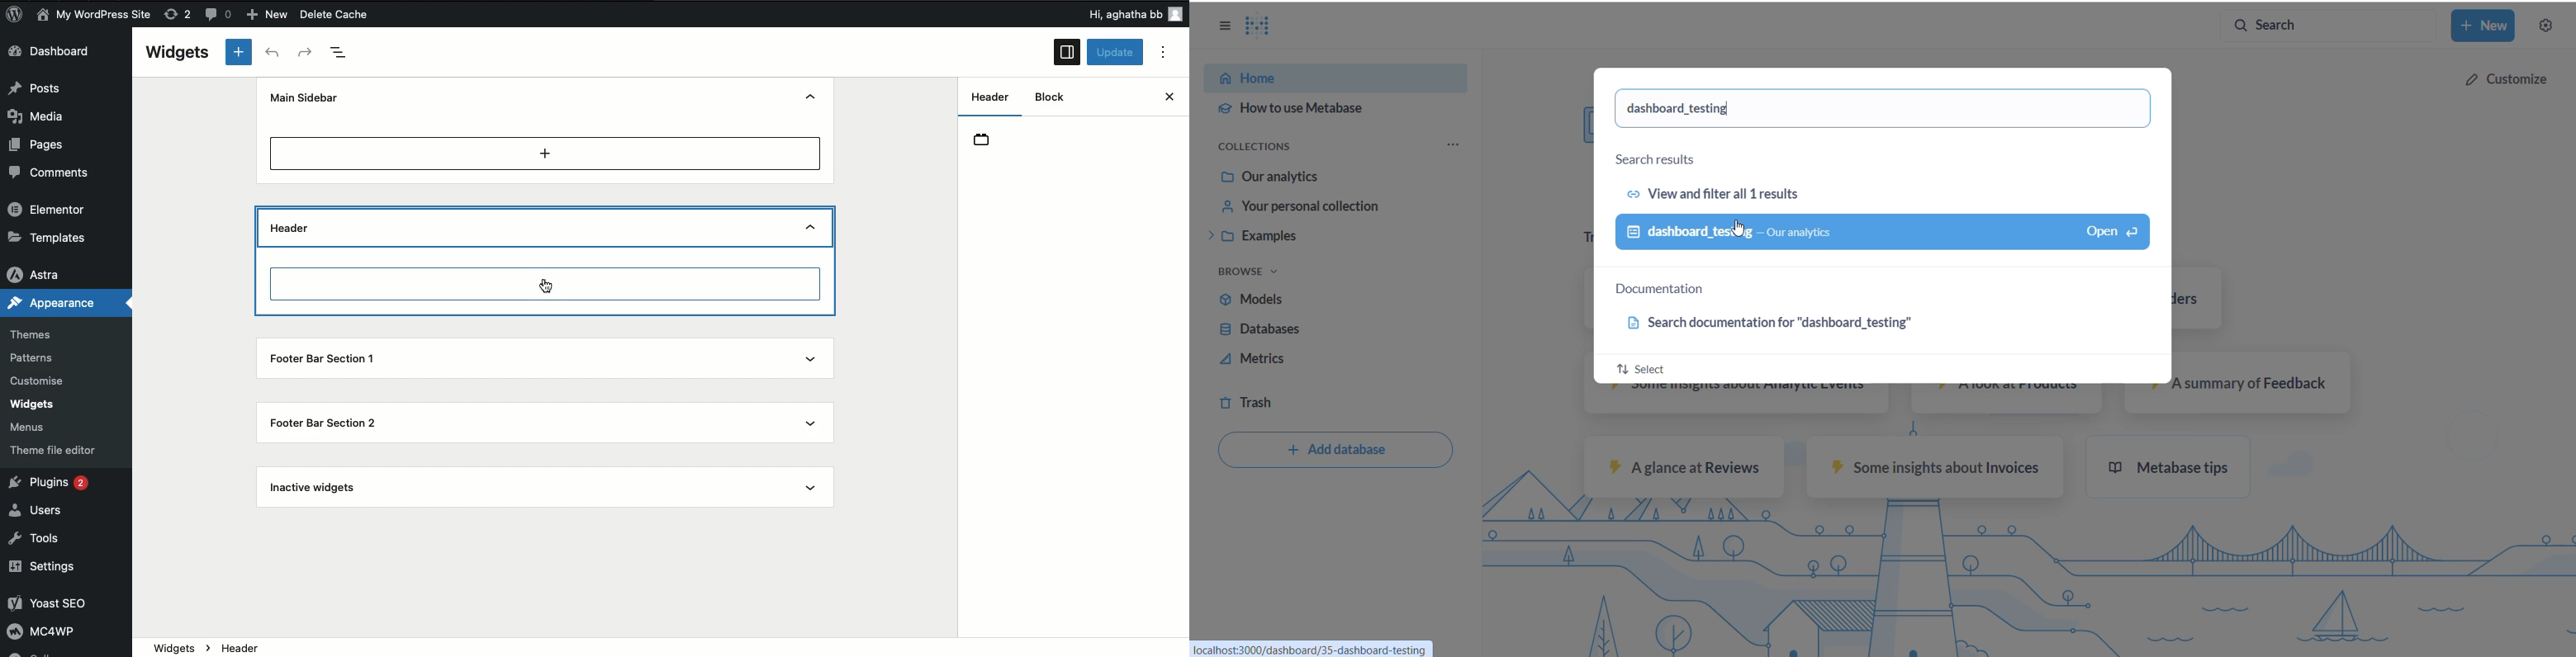 The image size is (2576, 672). Describe the element at coordinates (46, 115) in the screenshot. I see ` Media` at that location.